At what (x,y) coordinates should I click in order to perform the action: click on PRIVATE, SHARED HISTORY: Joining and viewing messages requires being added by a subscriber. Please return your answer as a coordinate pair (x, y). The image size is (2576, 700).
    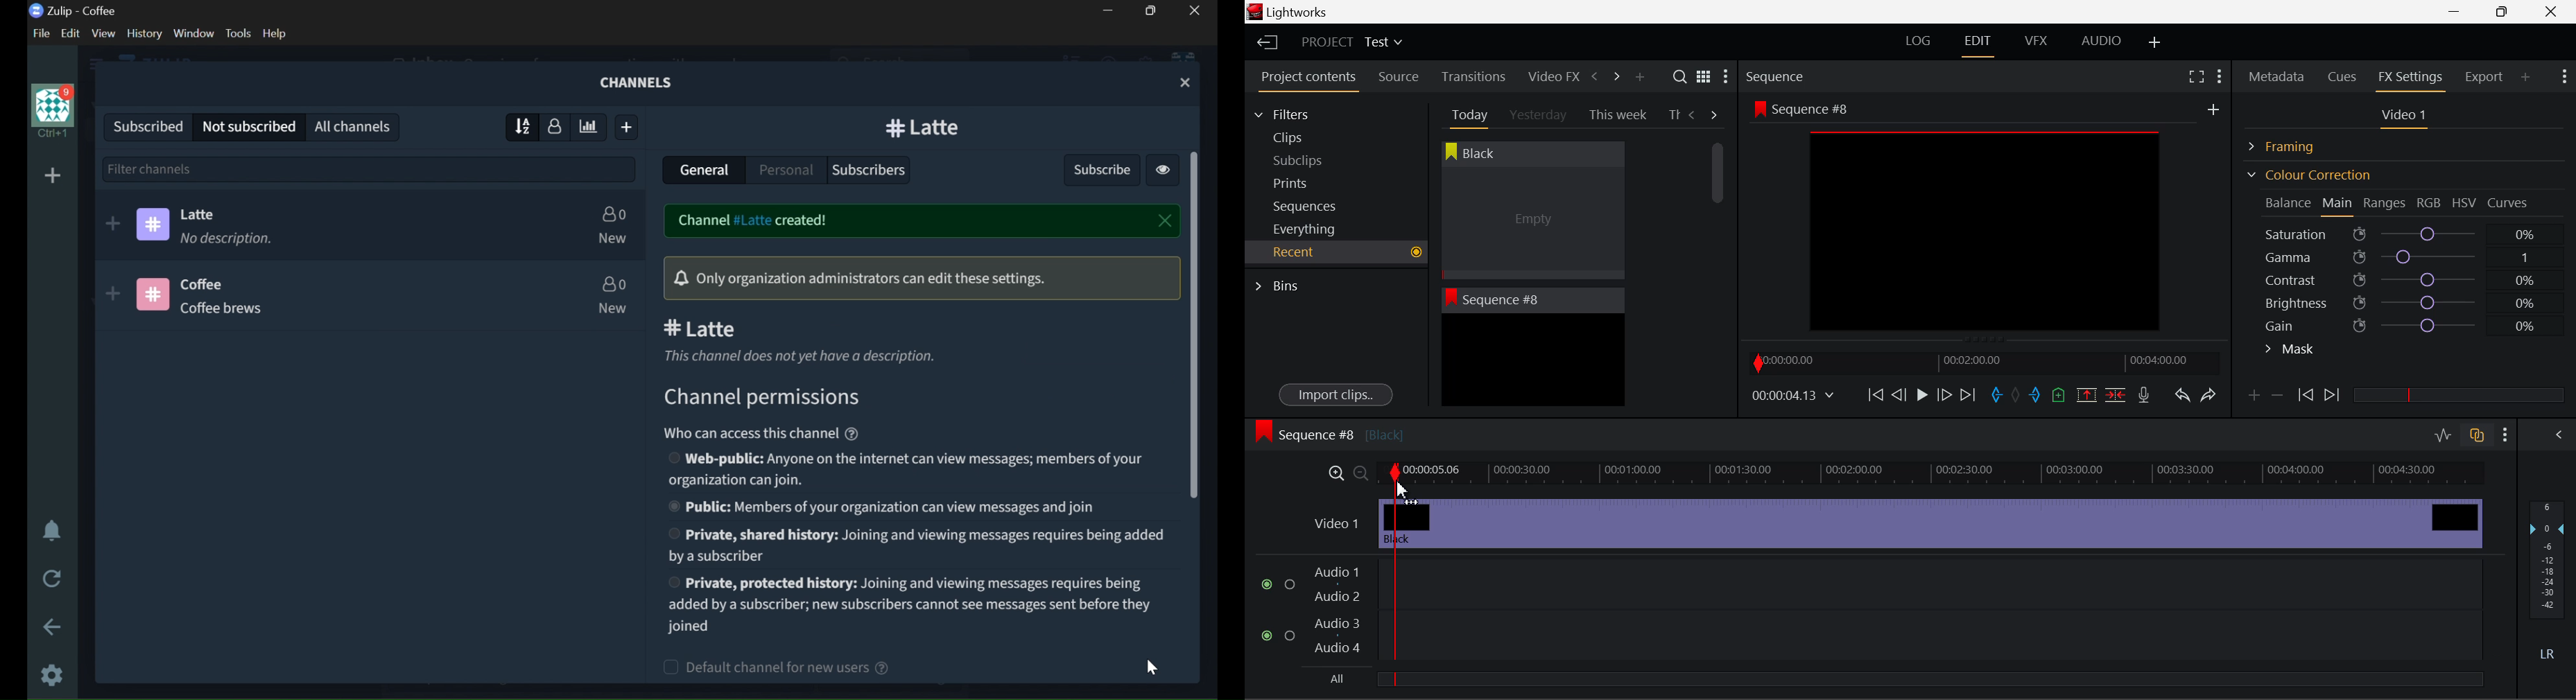
    Looking at the image, I should click on (916, 546).